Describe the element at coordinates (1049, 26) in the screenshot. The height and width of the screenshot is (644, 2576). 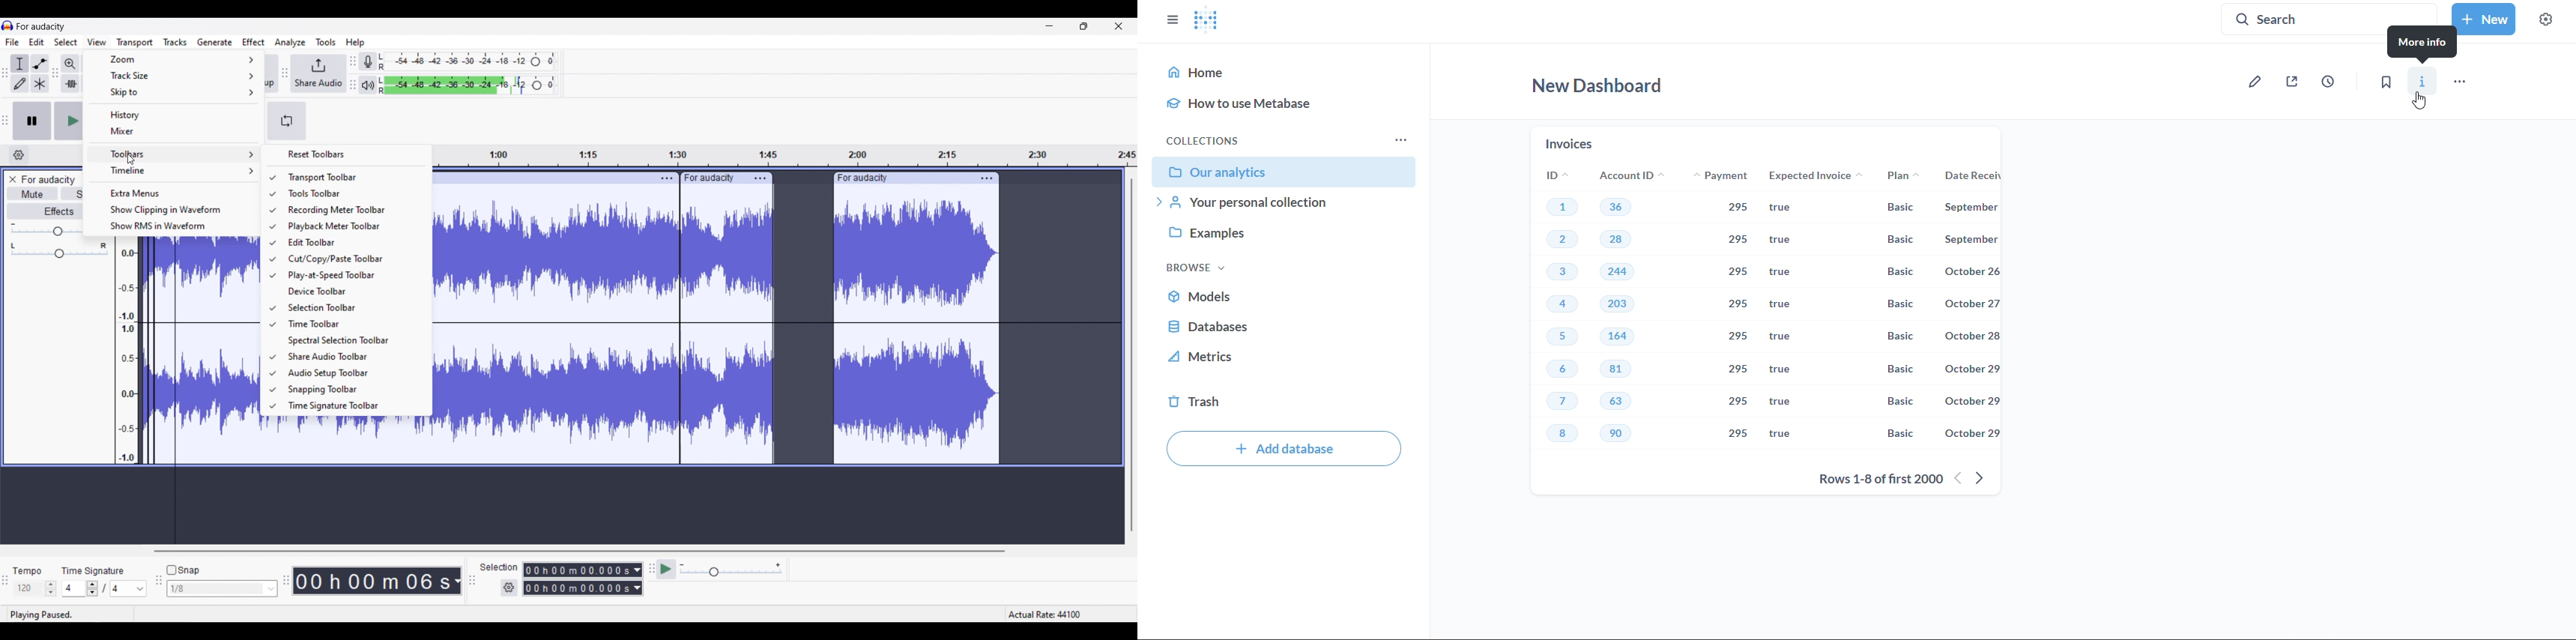
I see `Minimize` at that location.